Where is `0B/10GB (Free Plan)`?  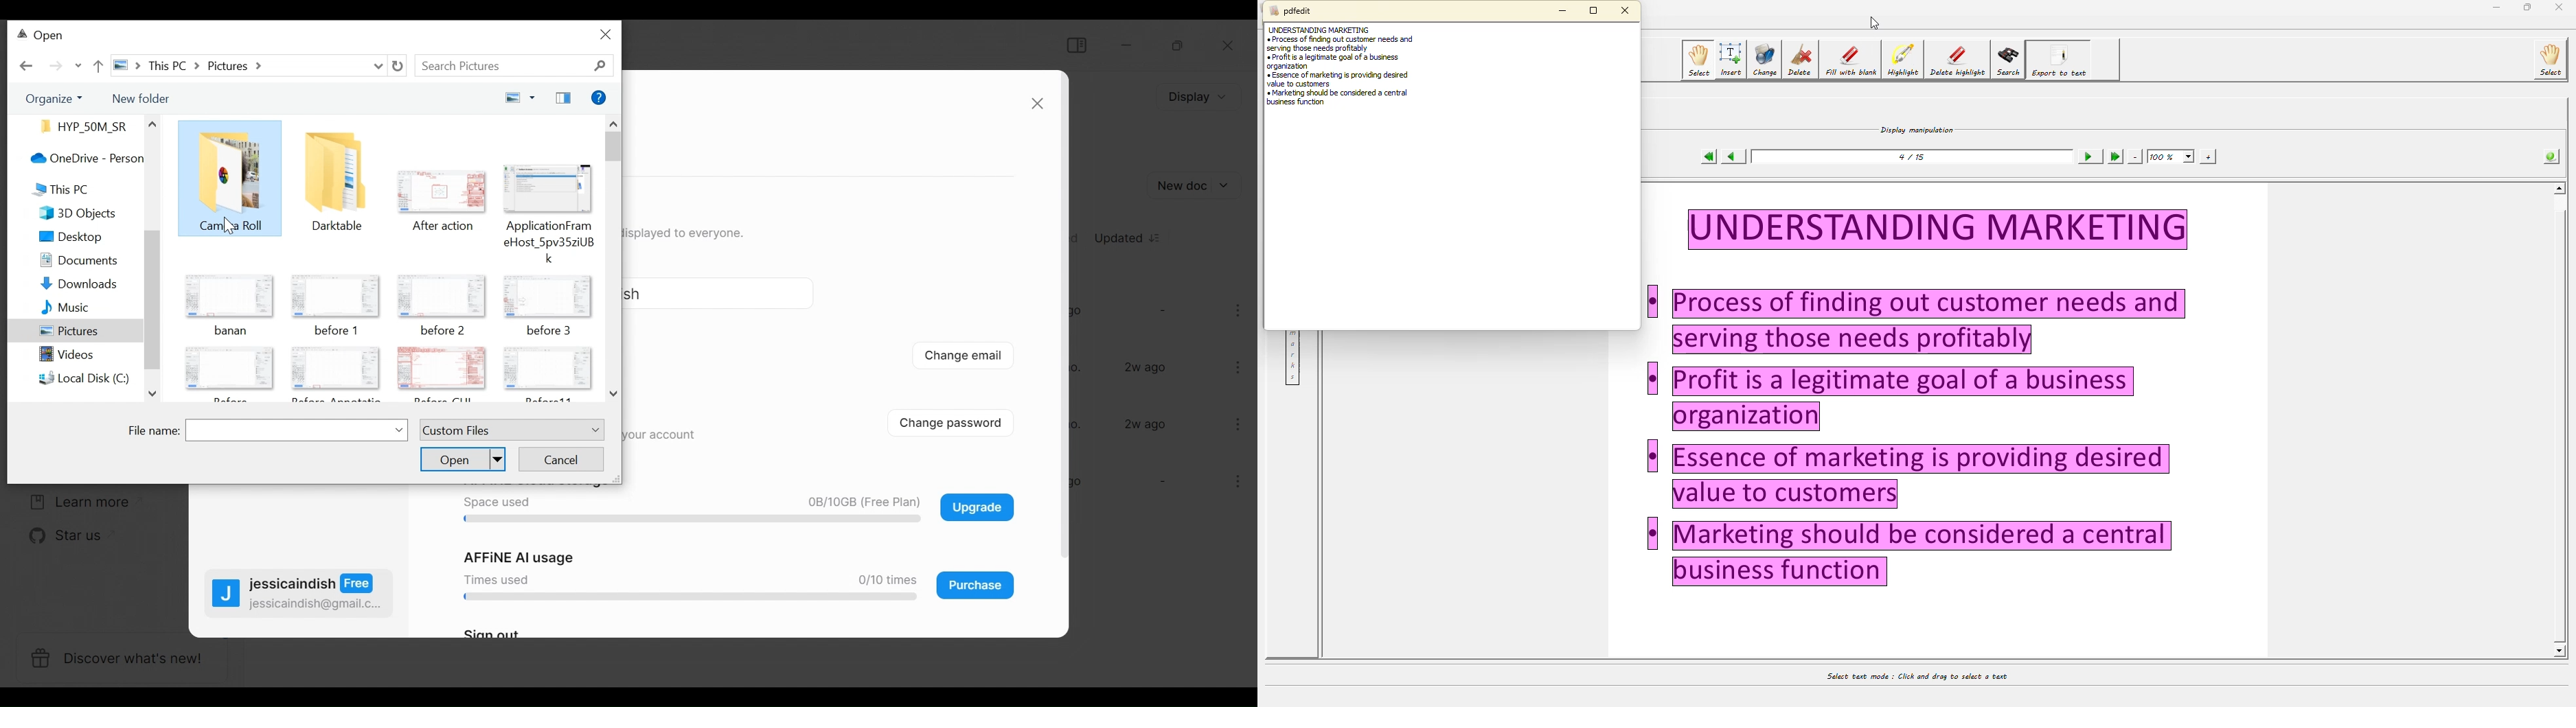 0B/10GB (Free Plan) is located at coordinates (859, 503).